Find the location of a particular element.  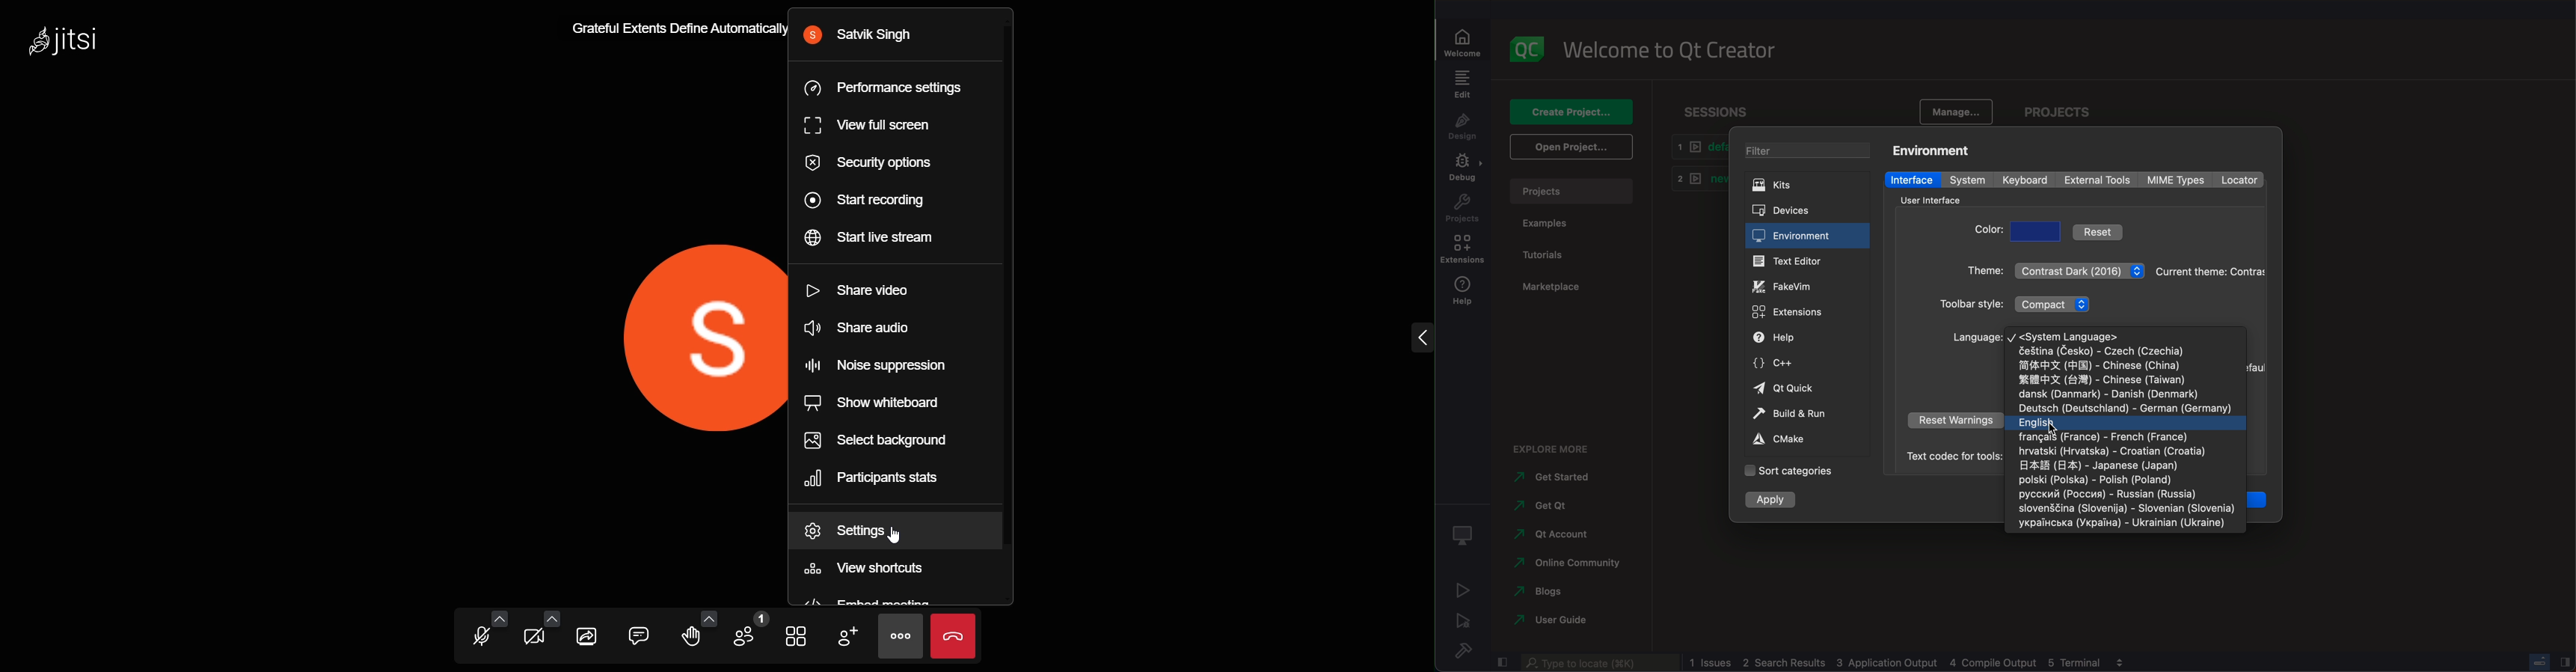

welcome is located at coordinates (1464, 42).